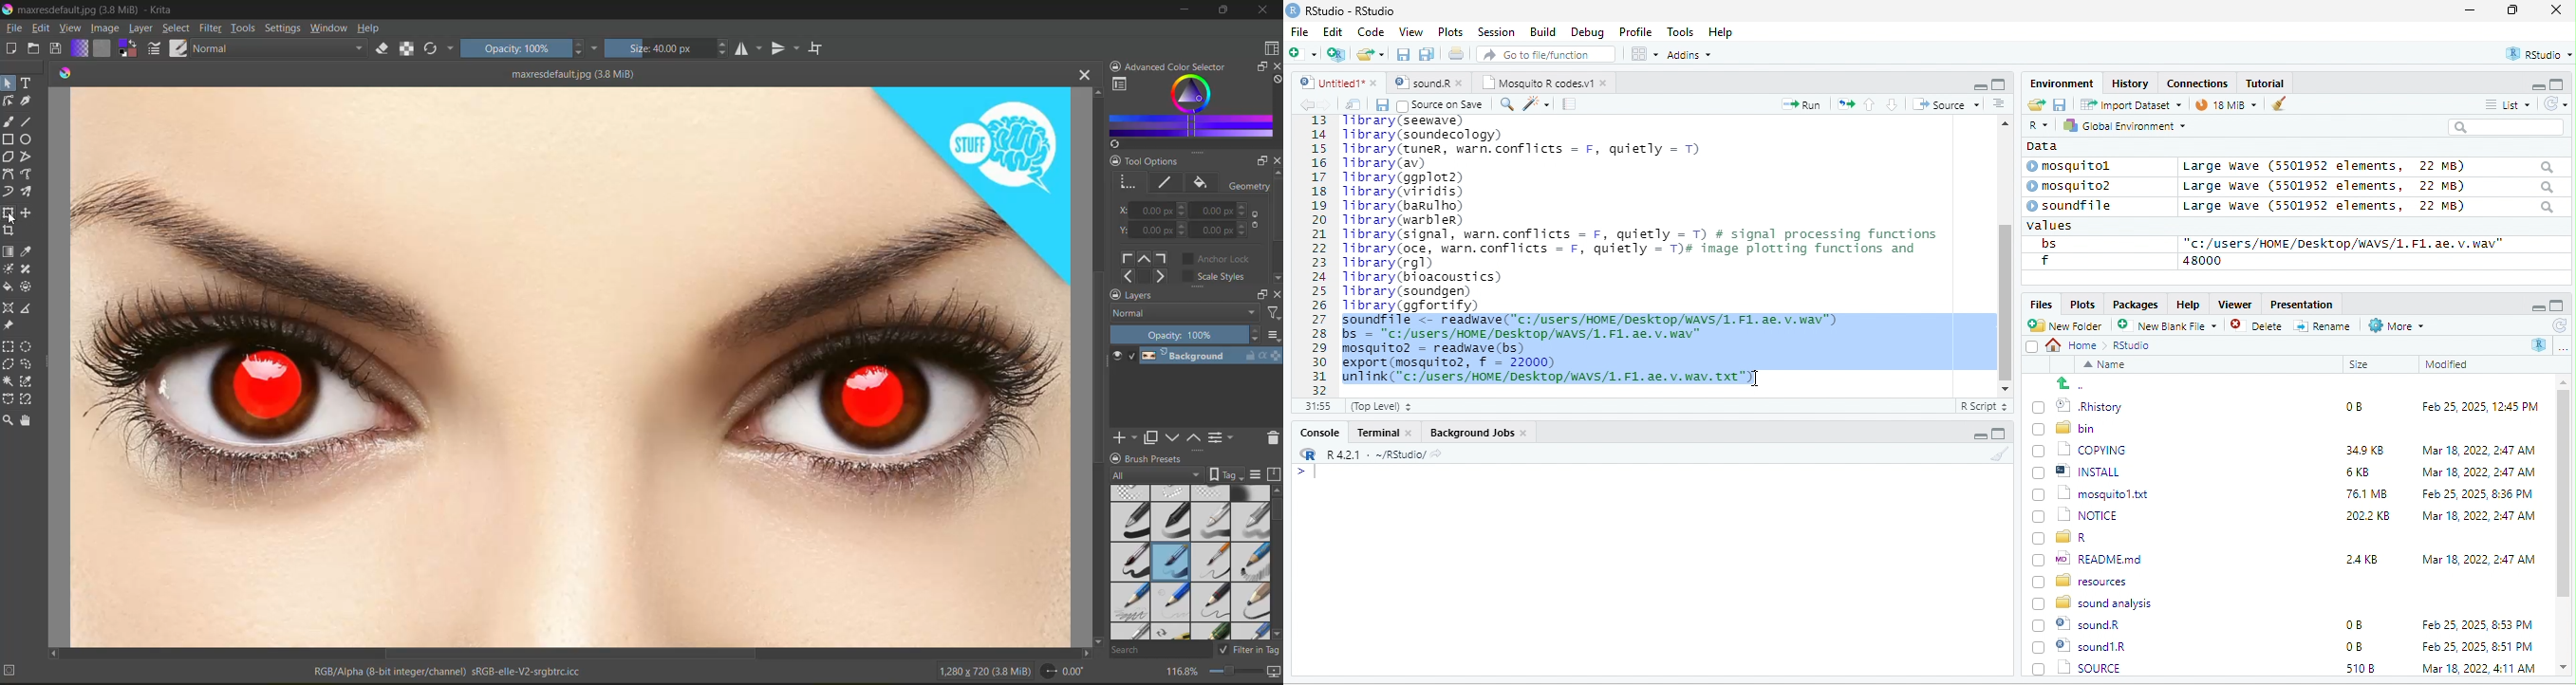  I want to click on line number, so click(1321, 254).